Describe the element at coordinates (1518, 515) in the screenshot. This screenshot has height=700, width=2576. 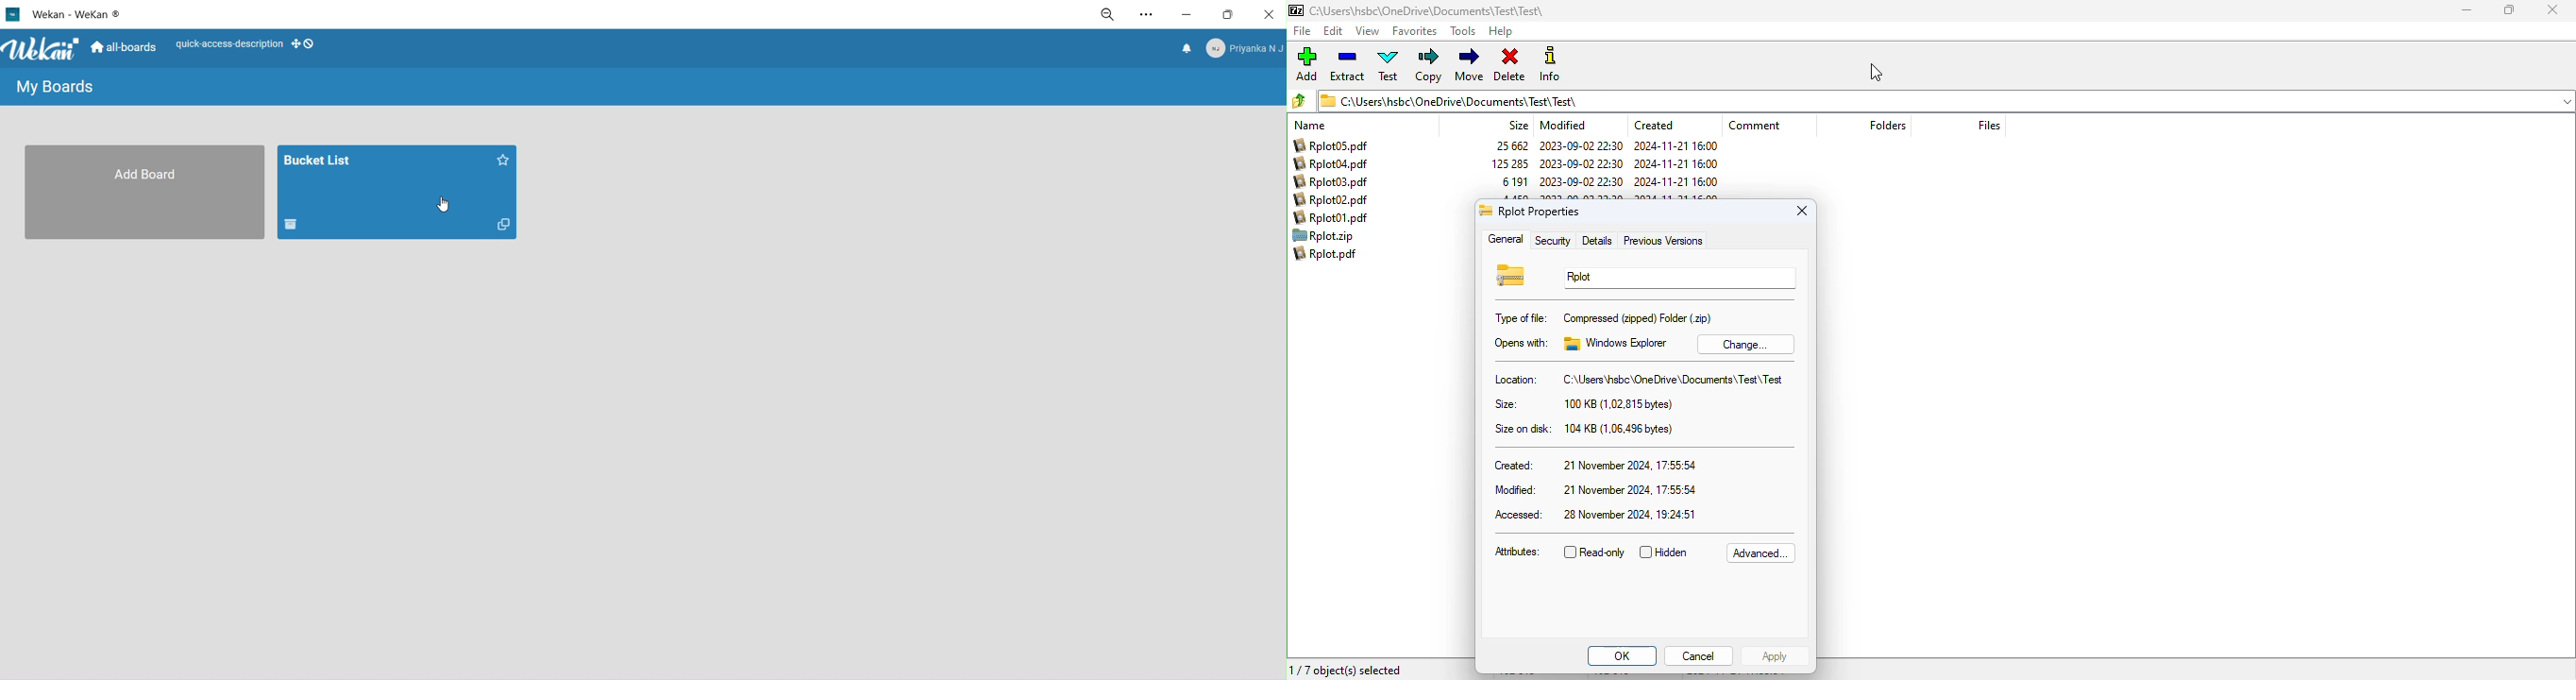
I see `accessed:` at that location.